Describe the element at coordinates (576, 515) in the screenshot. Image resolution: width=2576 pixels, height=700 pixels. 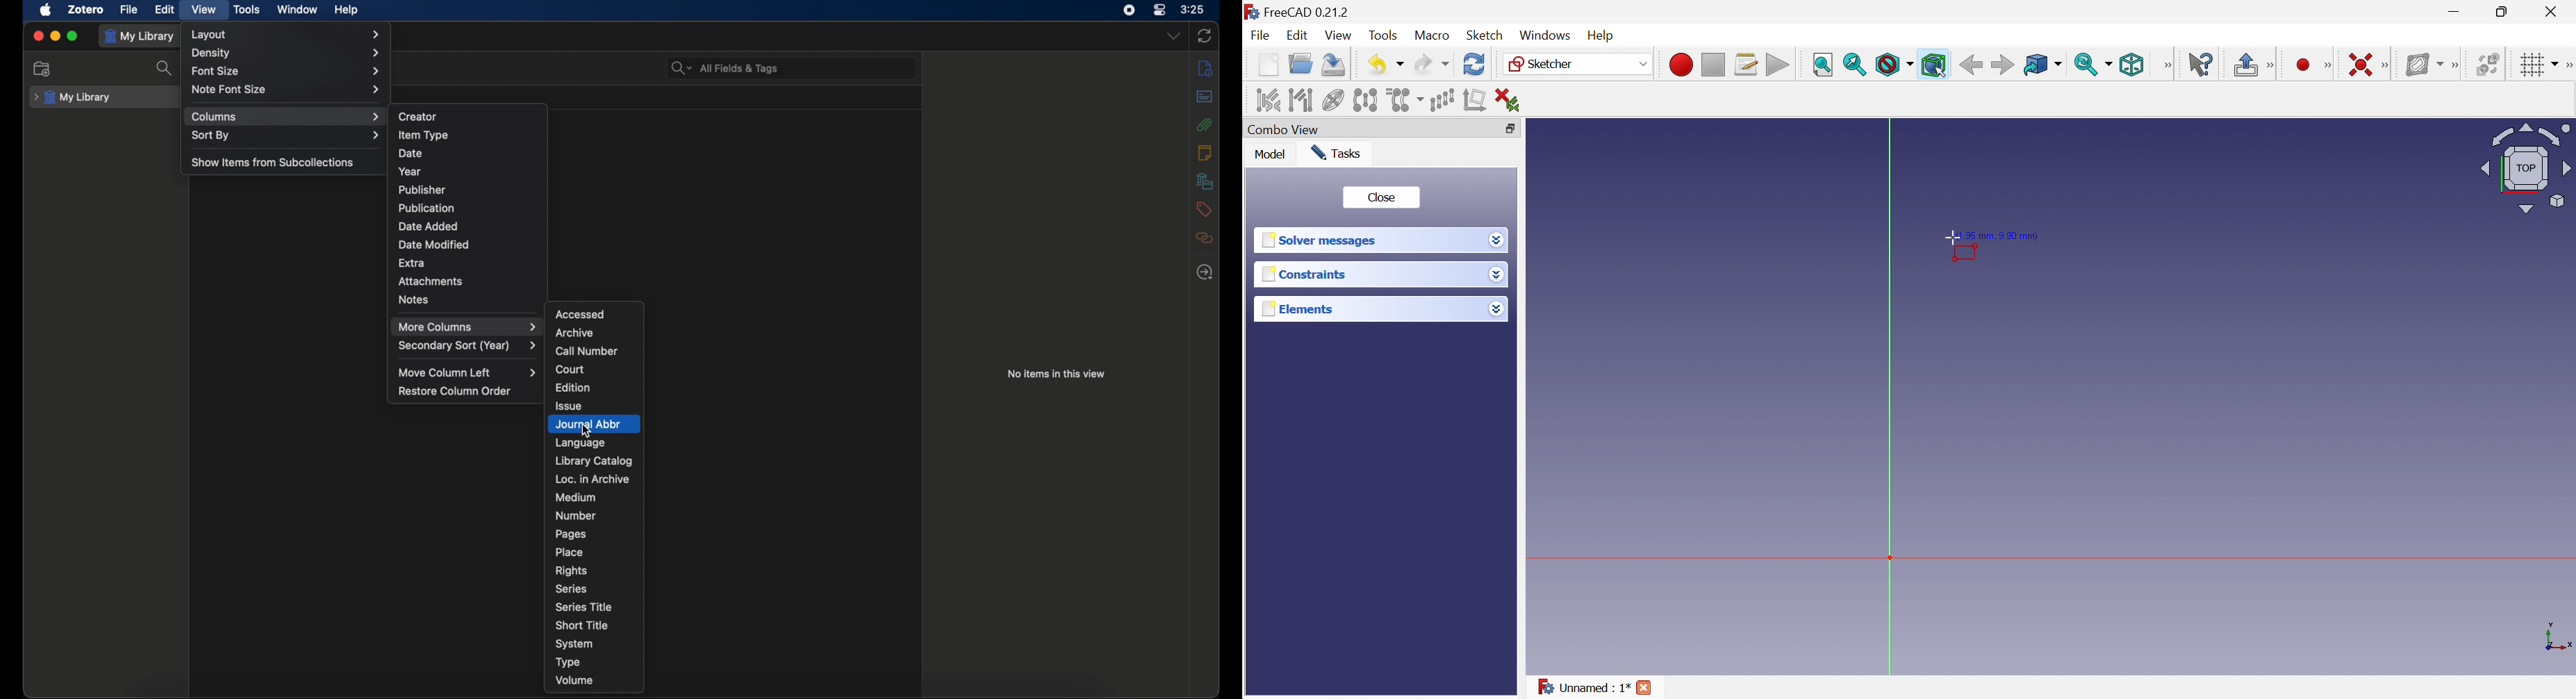
I see `number` at that location.